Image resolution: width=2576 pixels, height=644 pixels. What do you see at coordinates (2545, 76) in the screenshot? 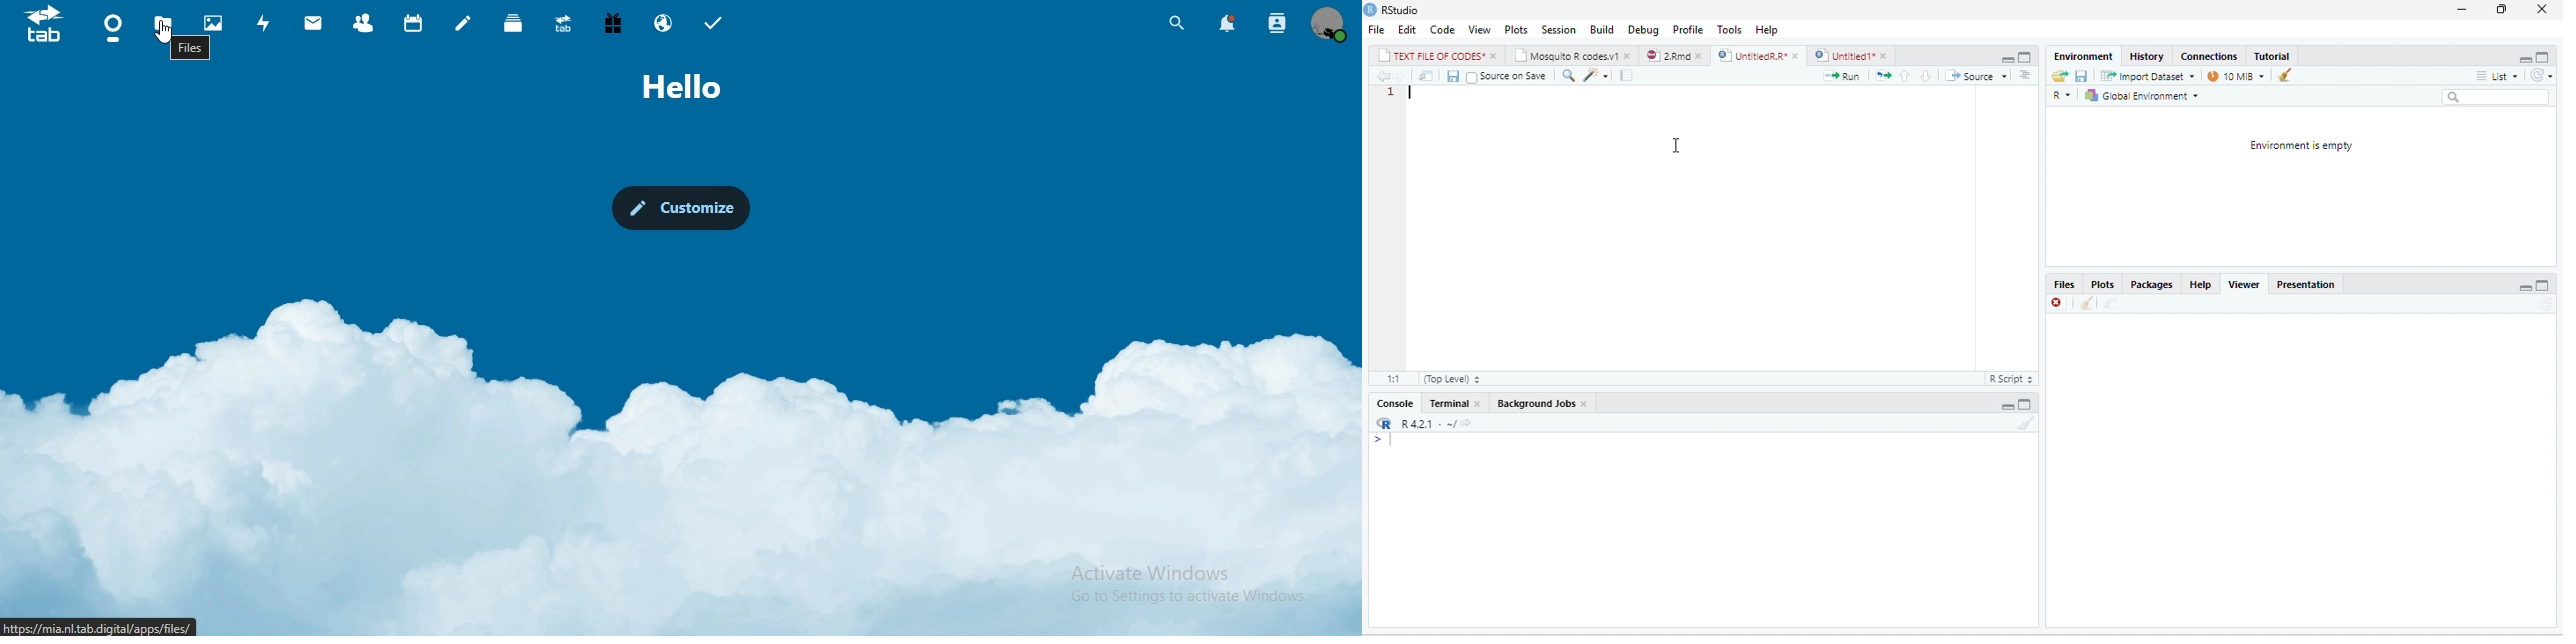
I see `refresh` at bounding box center [2545, 76].